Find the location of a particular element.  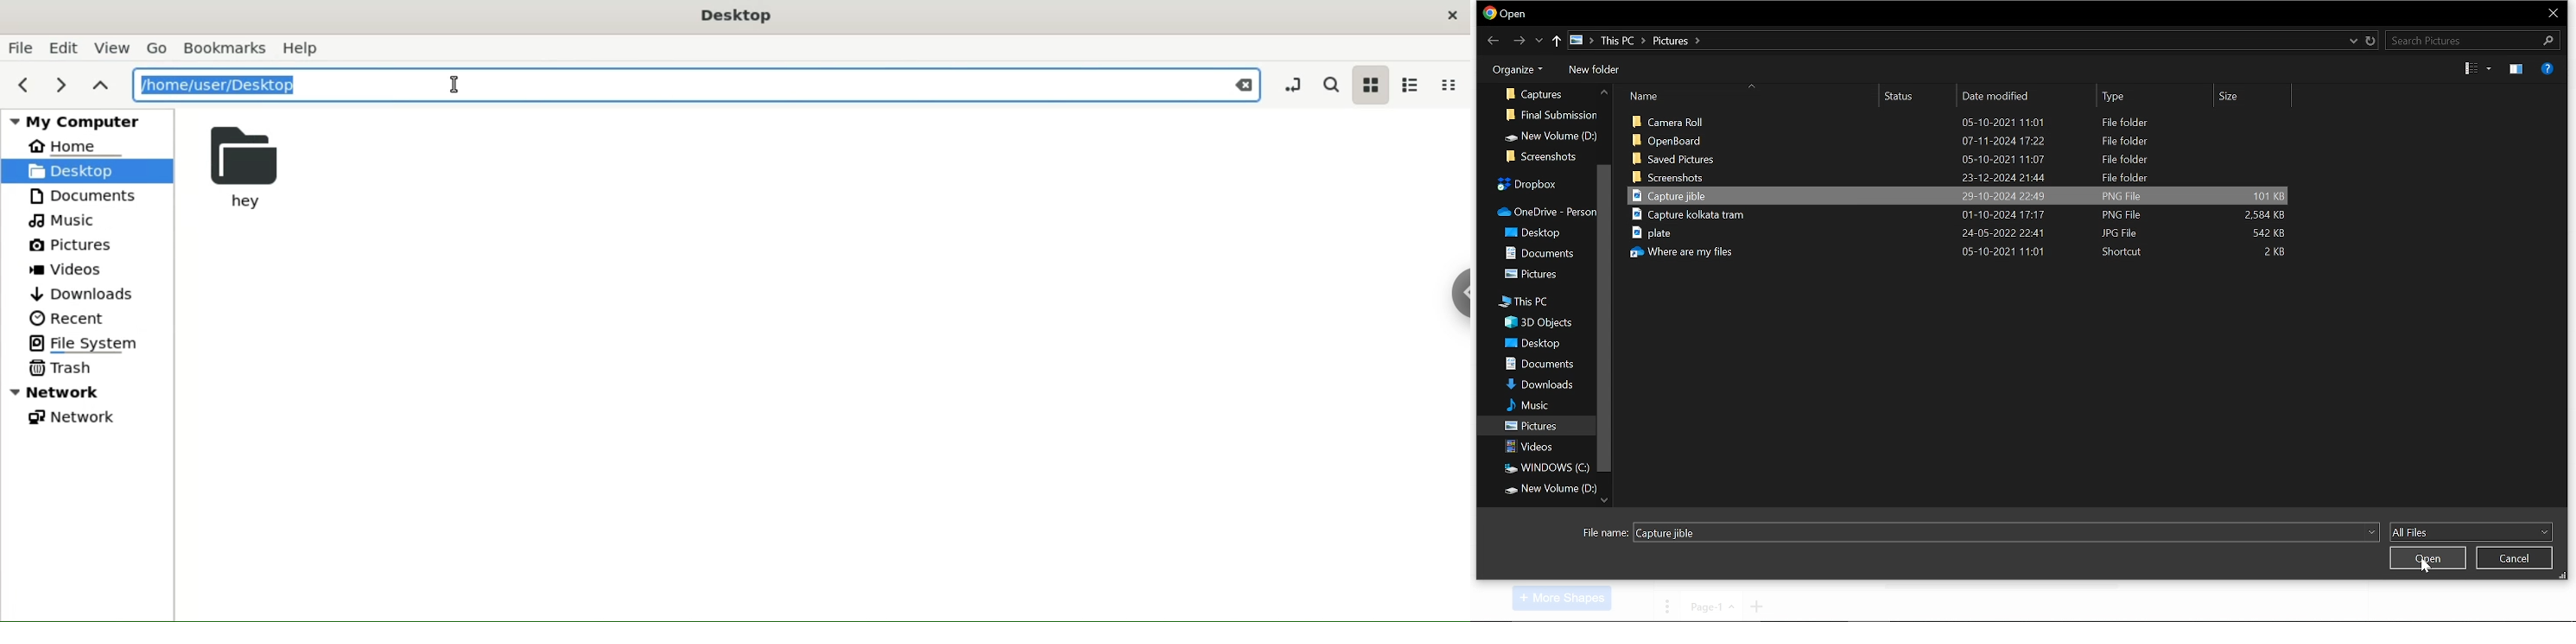

videos is located at coordinates (69, 270).